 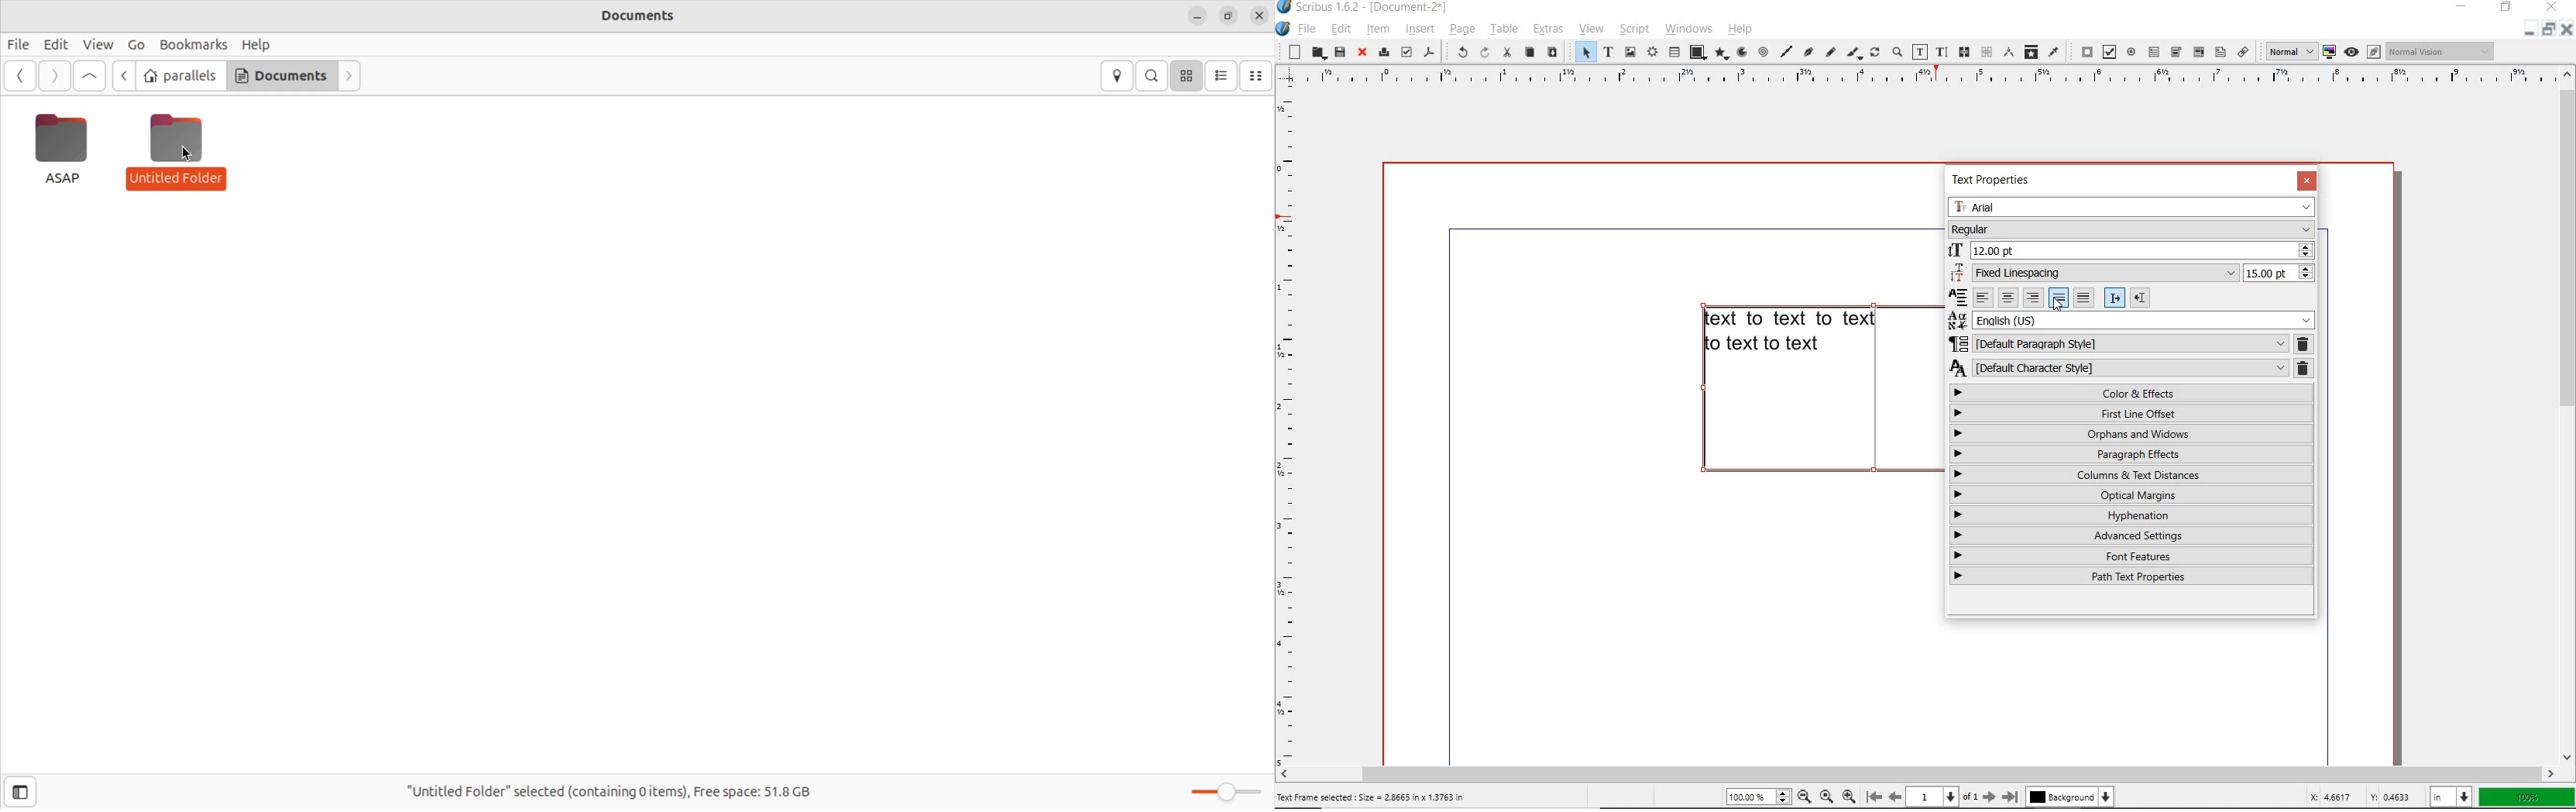 What do you see at coordinates (1553, 53) in the screenshot?
I see `paste` at bounding box center [1553, 53].